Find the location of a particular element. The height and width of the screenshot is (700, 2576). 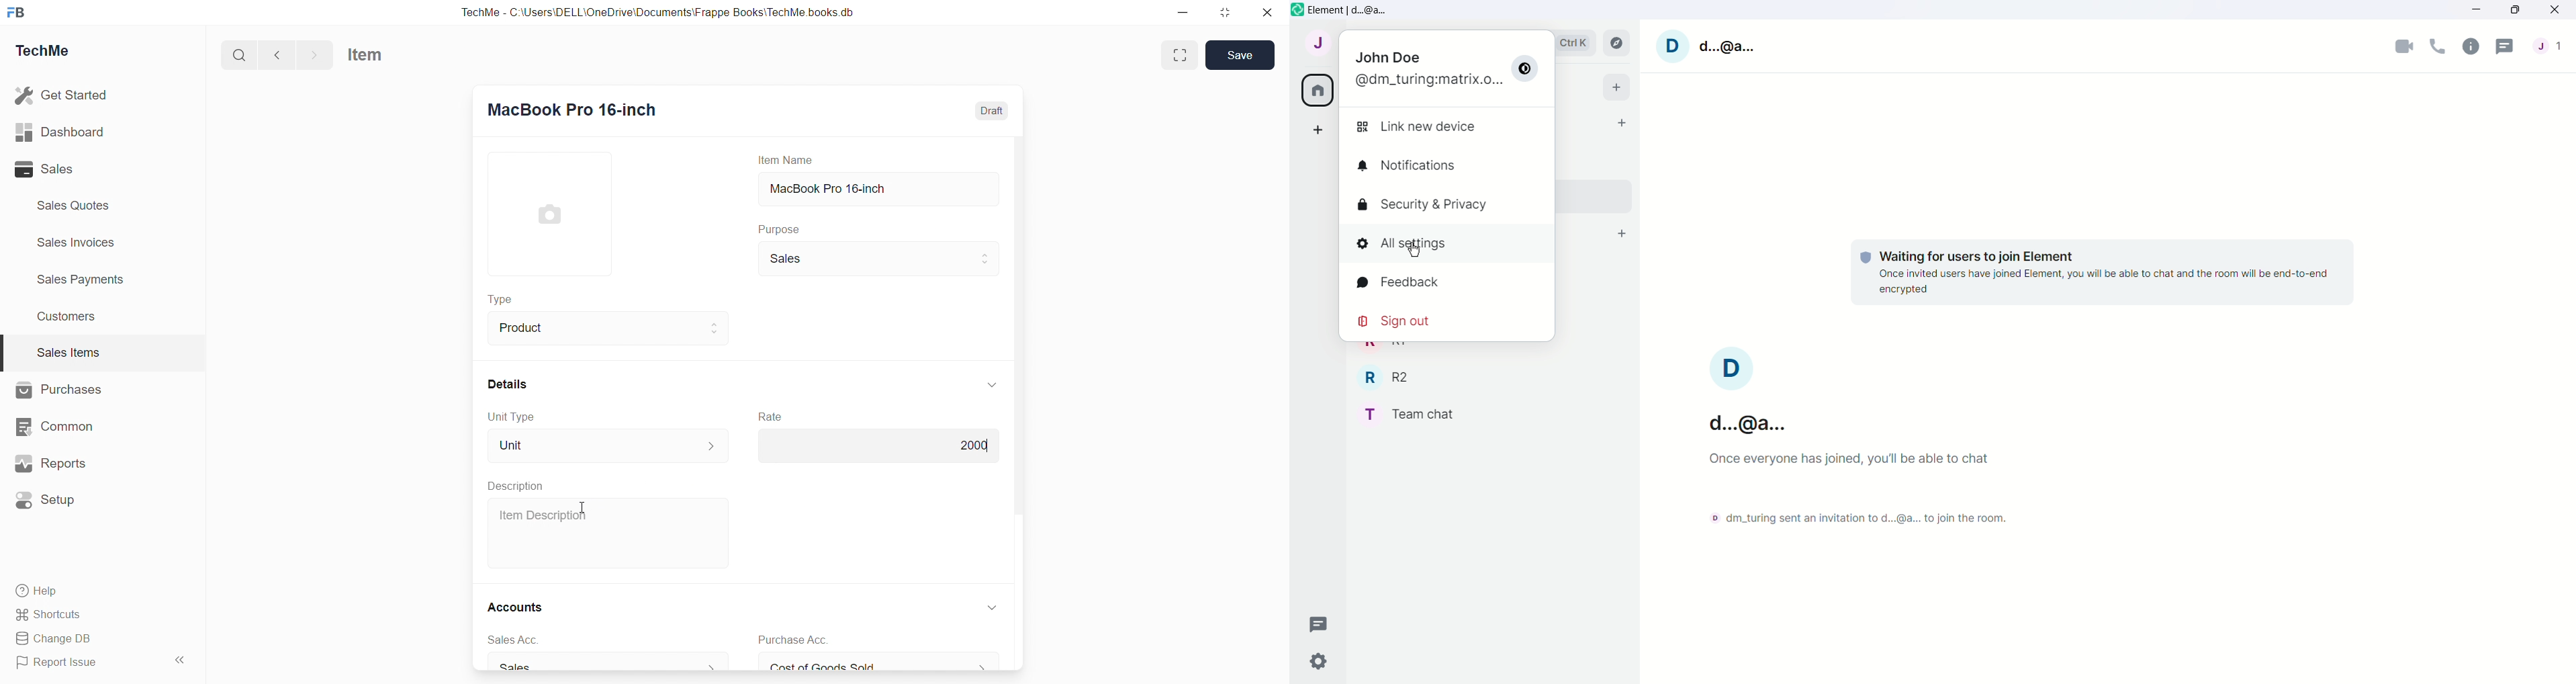

d...@a... is located at coordinates (1726, 47).